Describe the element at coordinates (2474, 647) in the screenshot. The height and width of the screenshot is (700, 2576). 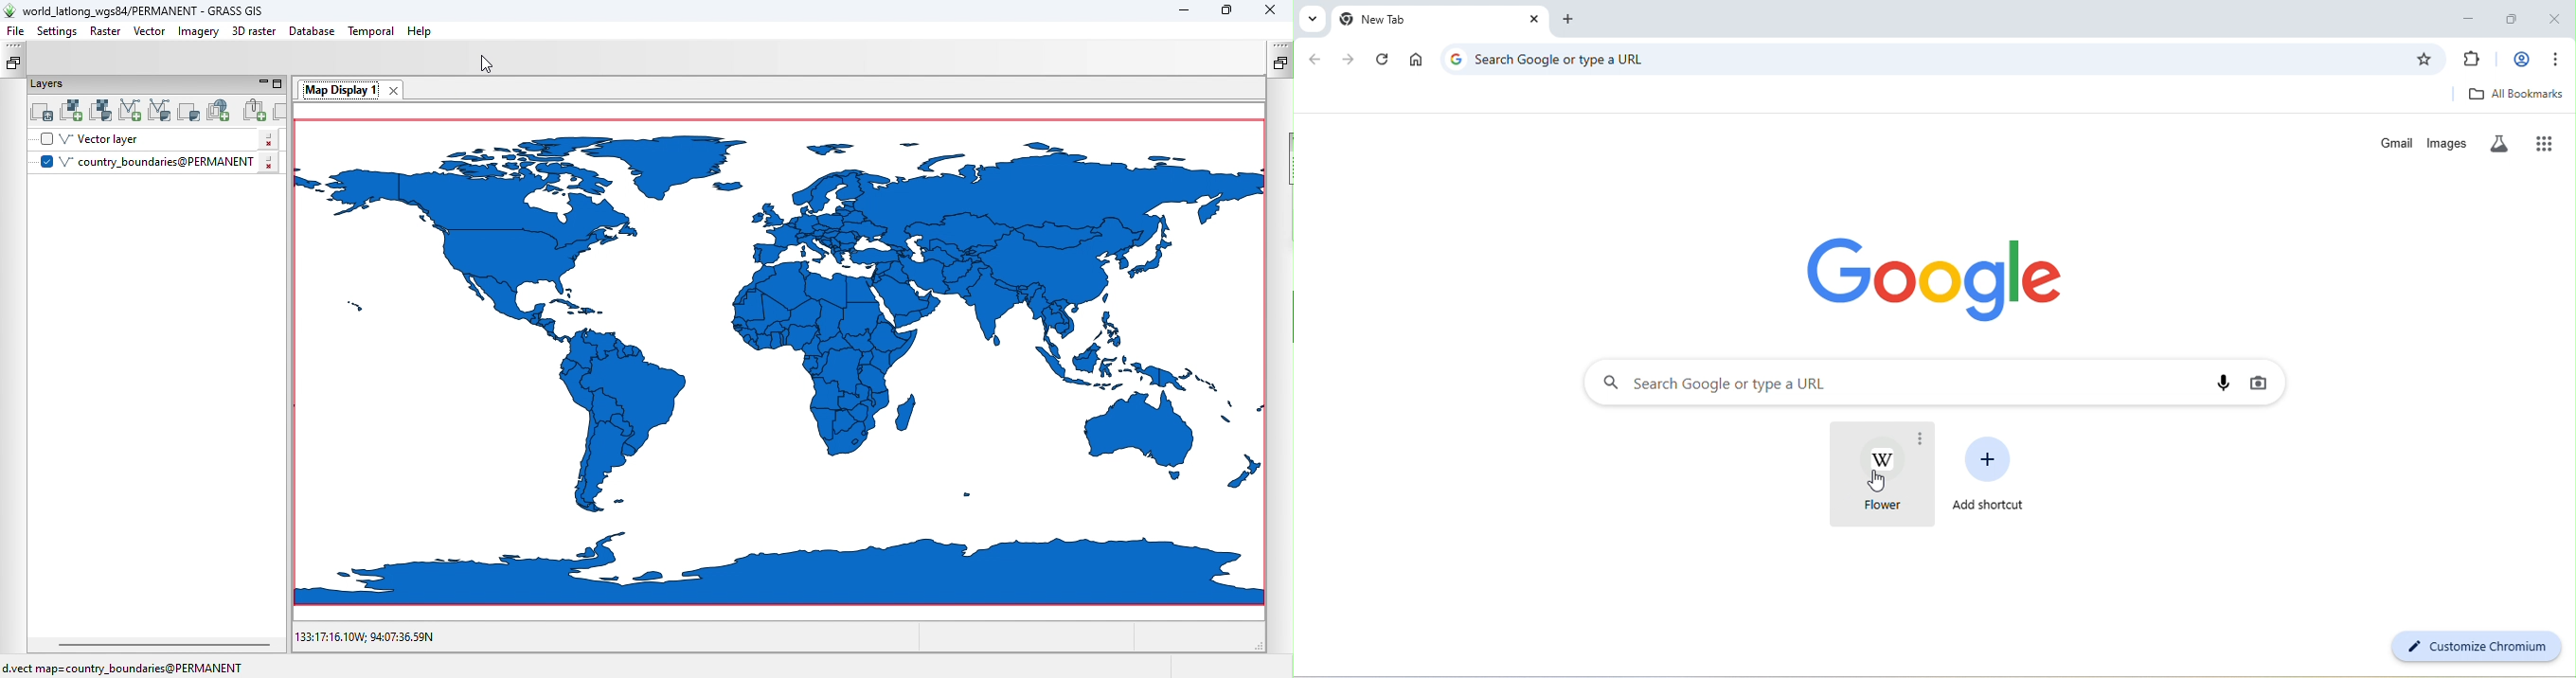
I see `customize chromium` at that location.